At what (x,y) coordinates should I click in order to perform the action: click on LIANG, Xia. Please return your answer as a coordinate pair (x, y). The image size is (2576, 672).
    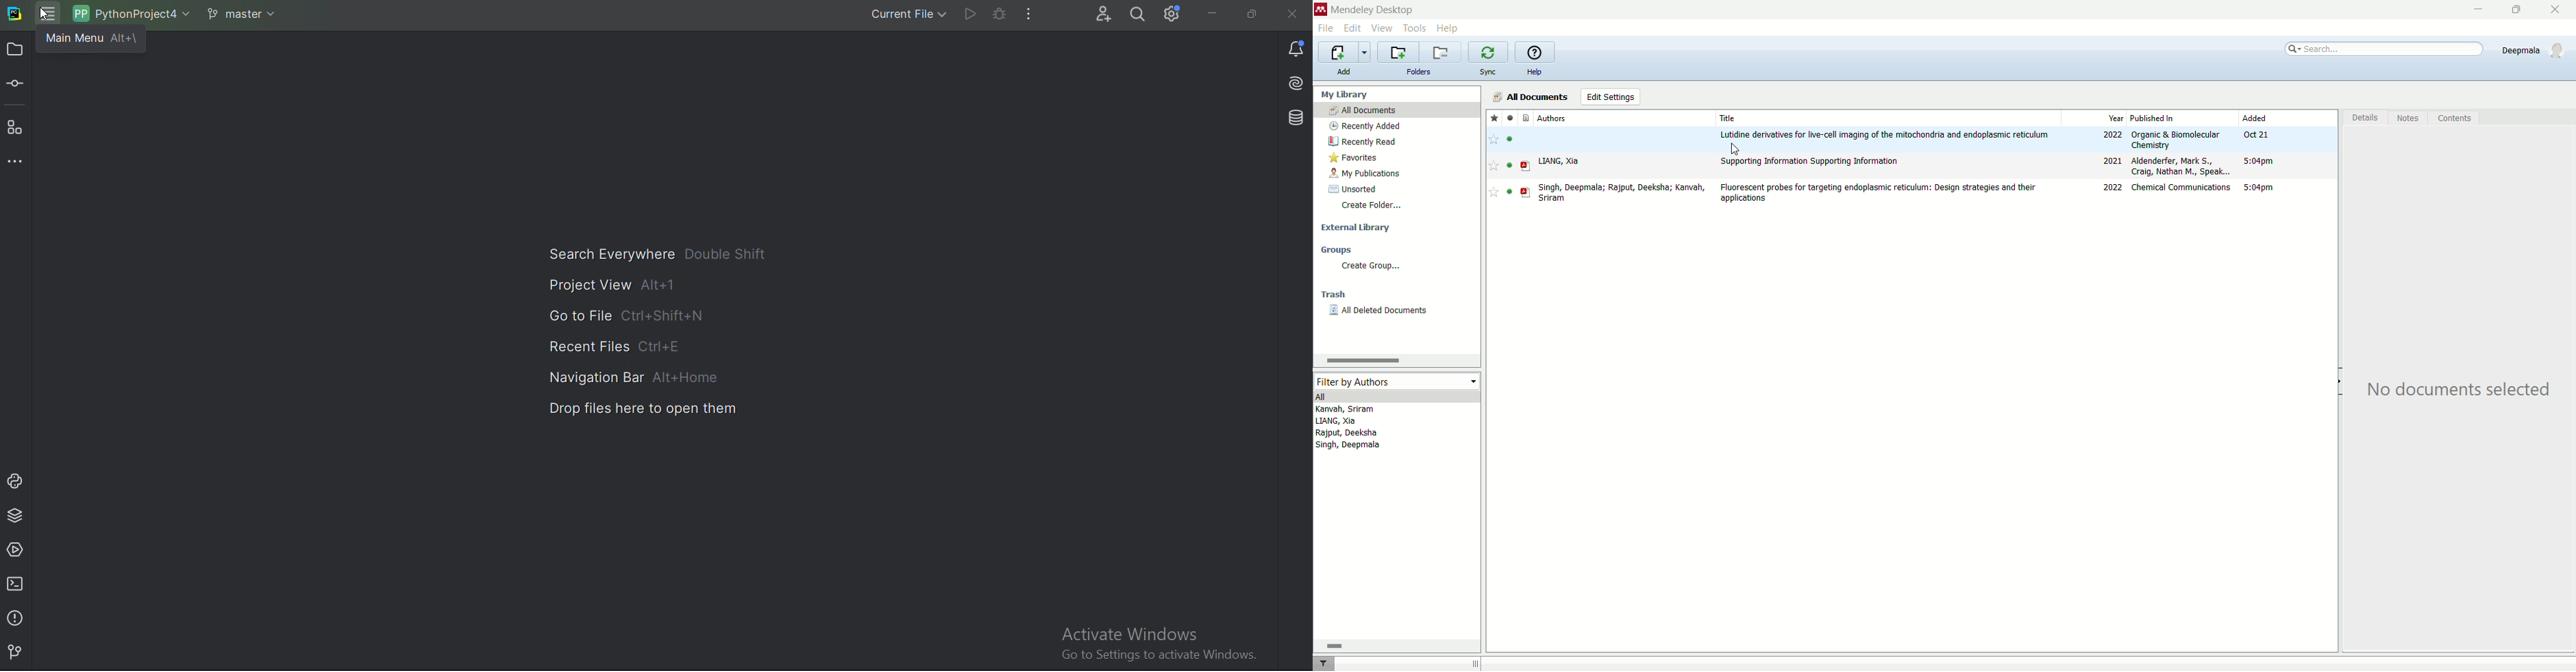
    Looking at the image, I should click on (1560, 161).